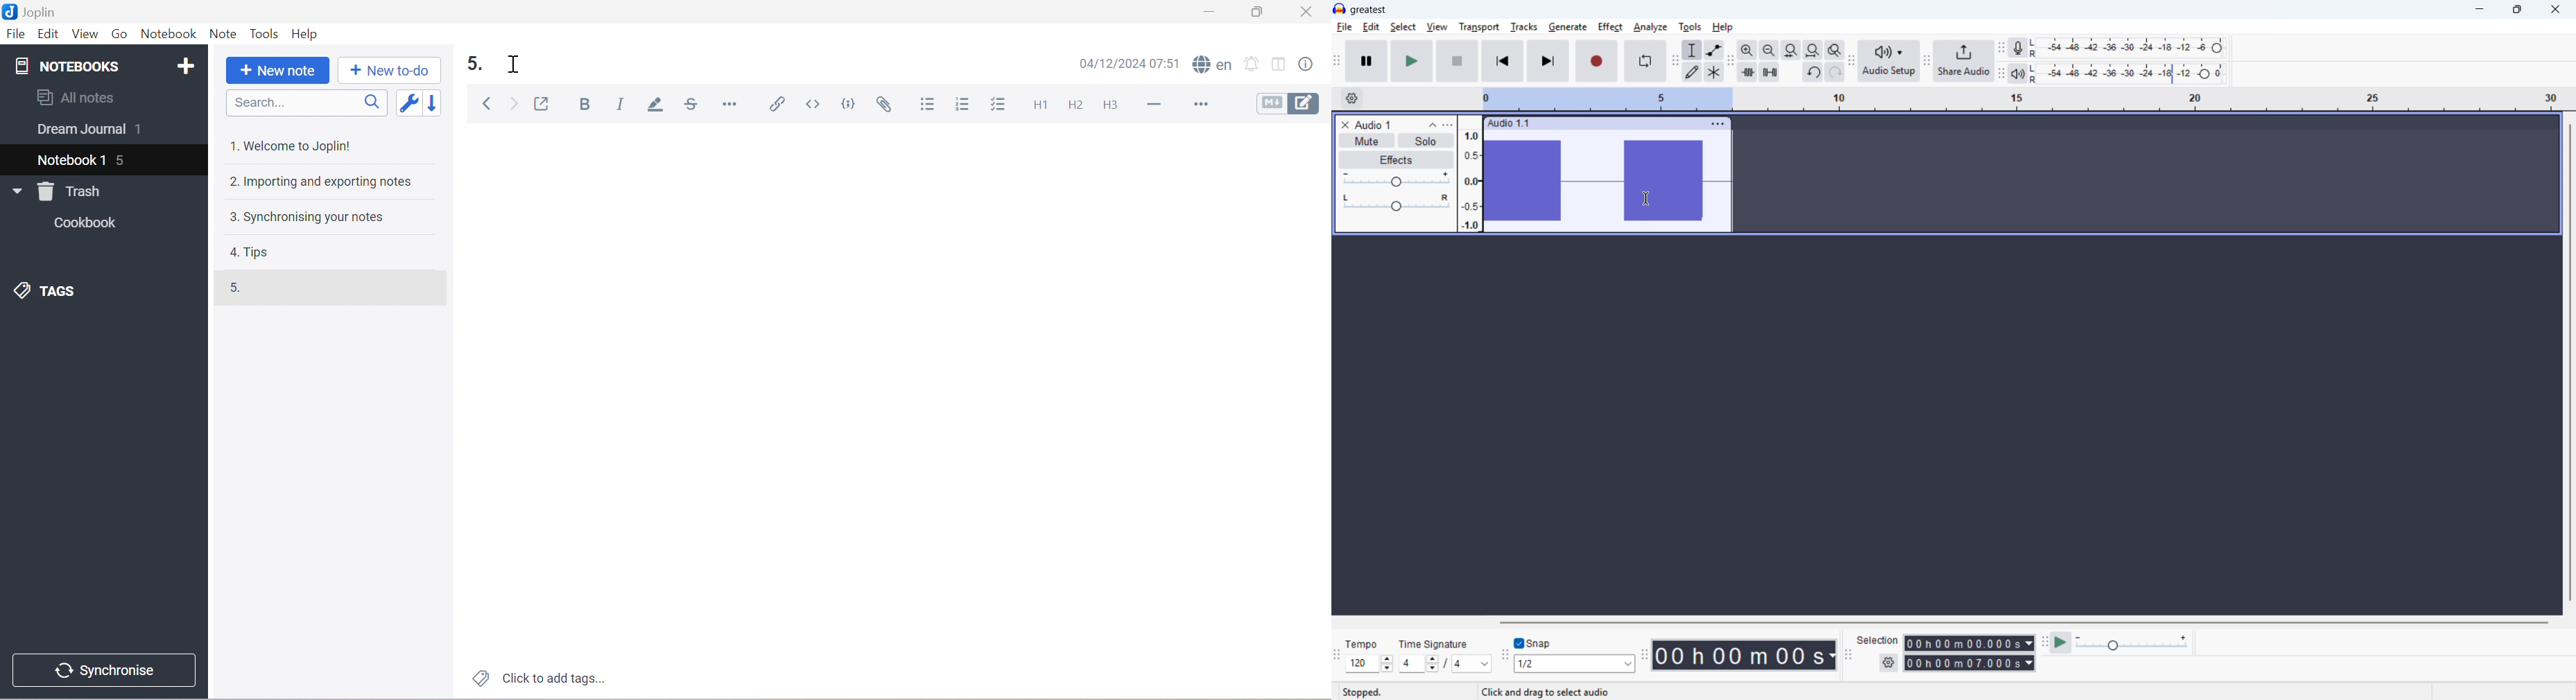 The height and width of the screenshot is (700, 2576). What do you see at coordinates (48, 292) in the screenshot?
I see `TAGS` at bounding box center [48, 292].